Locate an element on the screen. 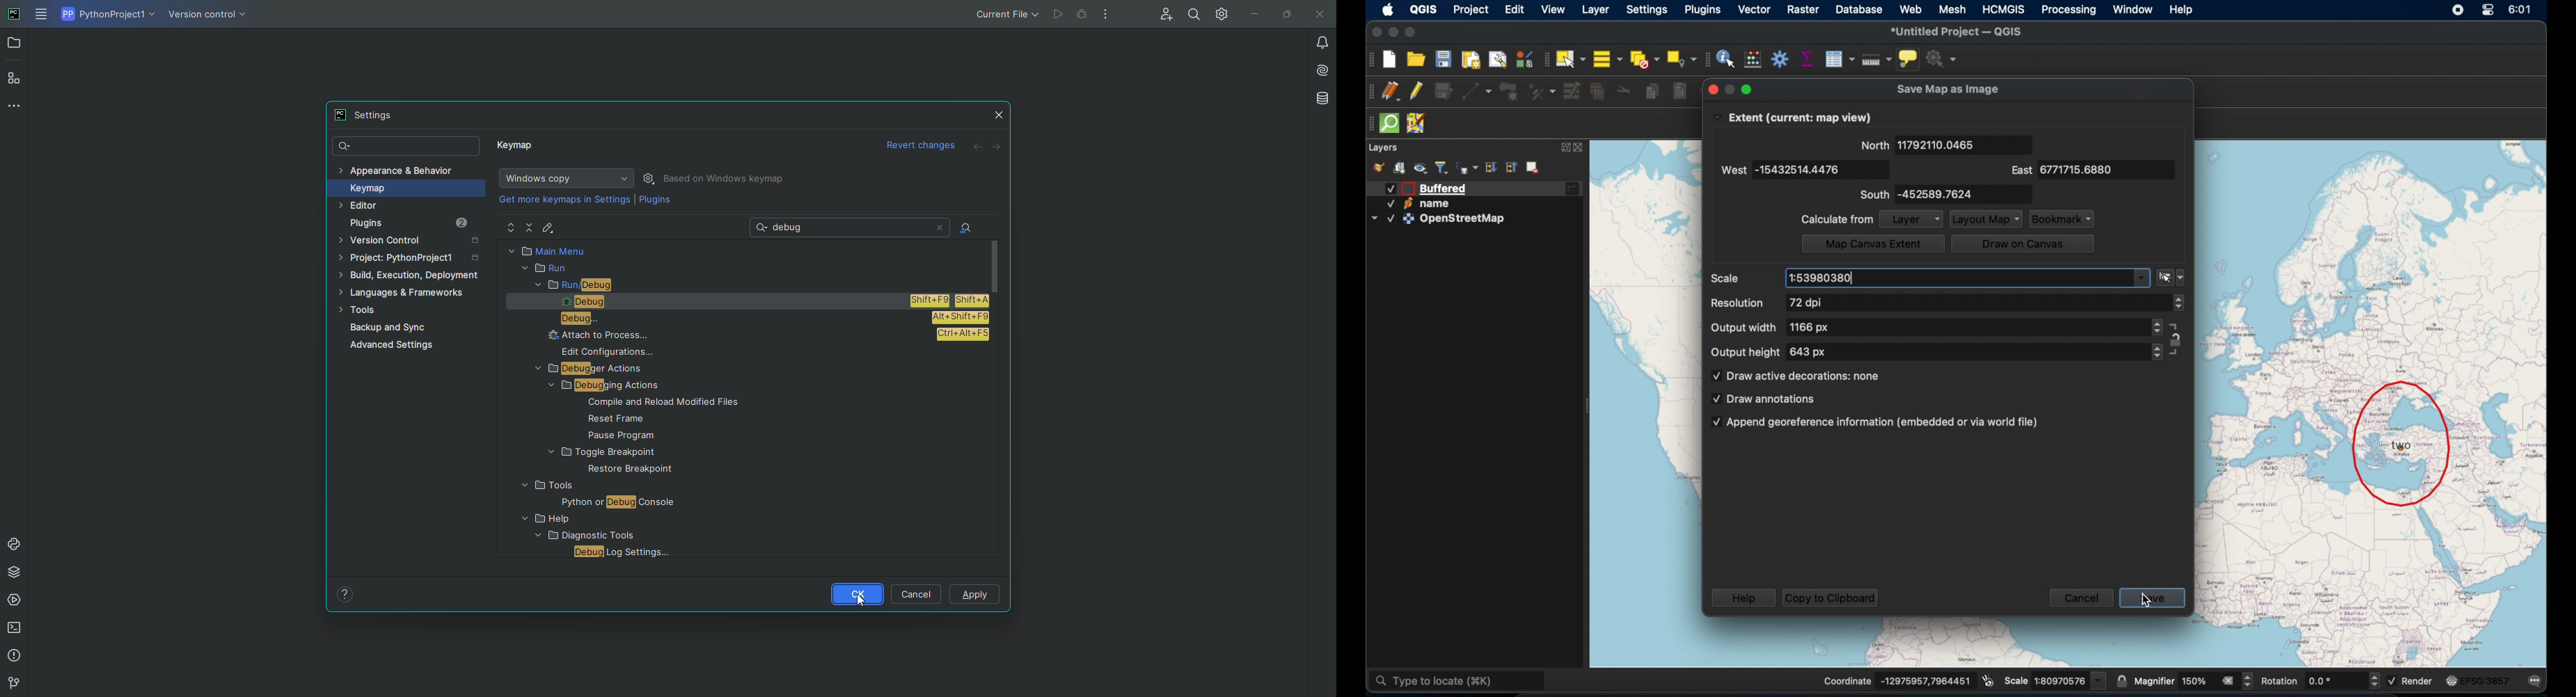  south is located at coordinates (1874, 195).